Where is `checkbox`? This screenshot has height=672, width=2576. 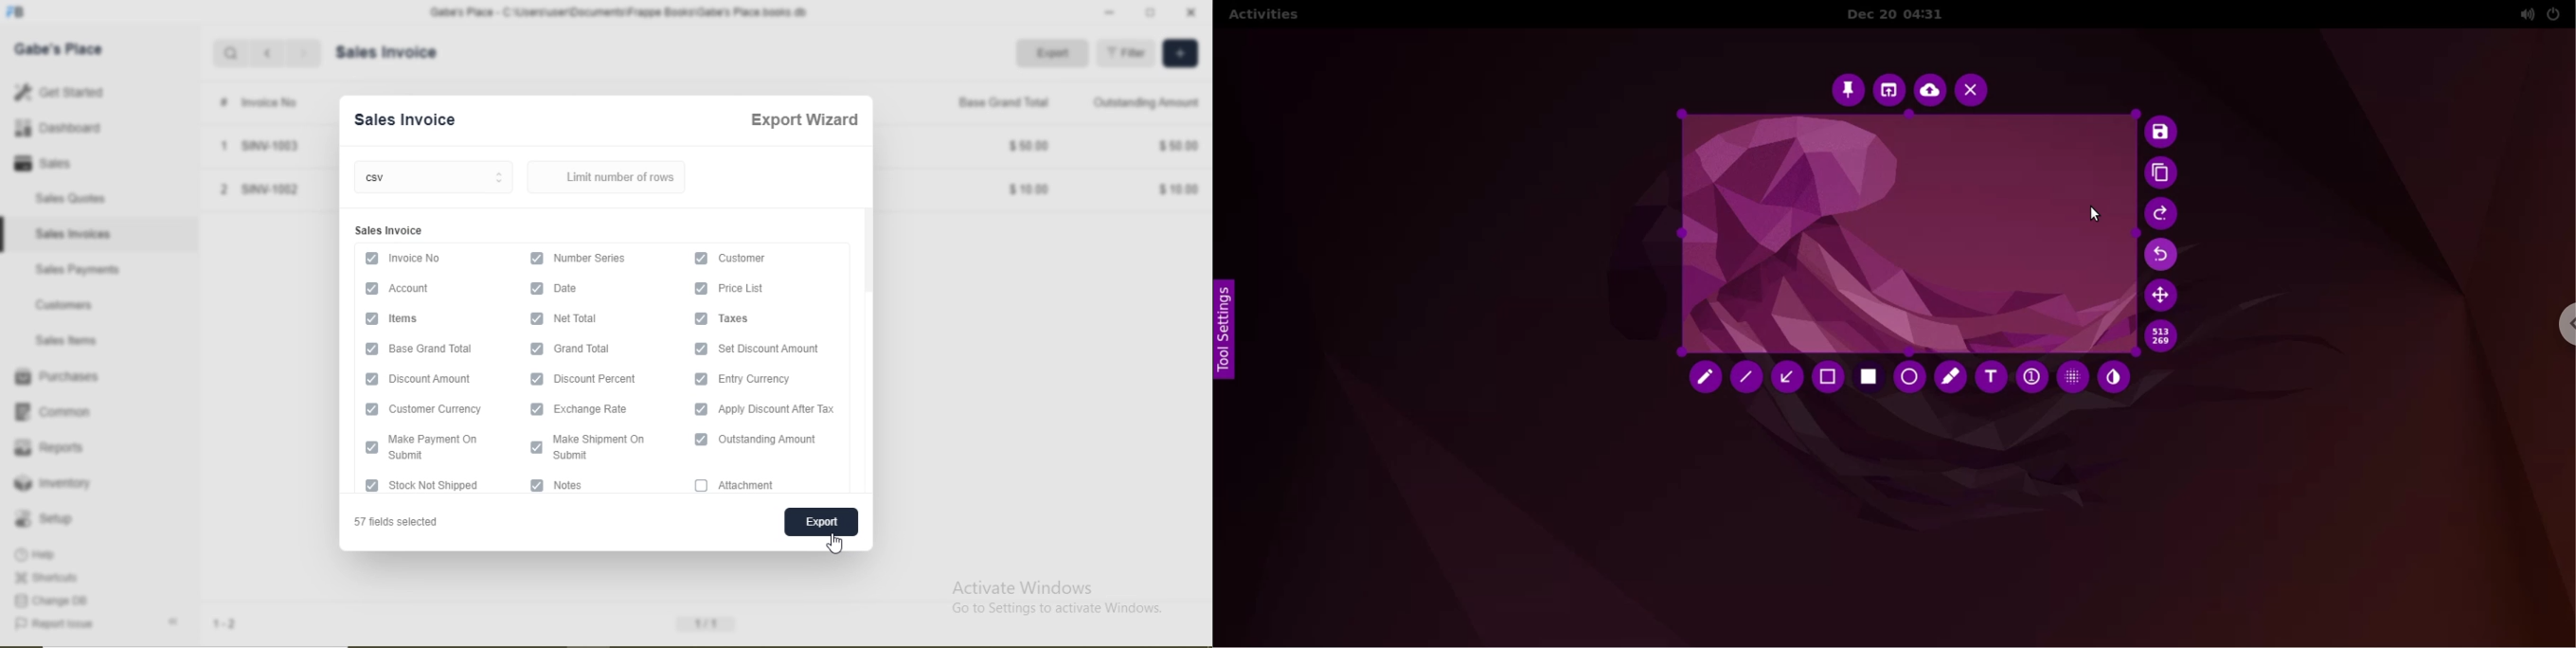
checkbox is located at coordinates (371, 446).